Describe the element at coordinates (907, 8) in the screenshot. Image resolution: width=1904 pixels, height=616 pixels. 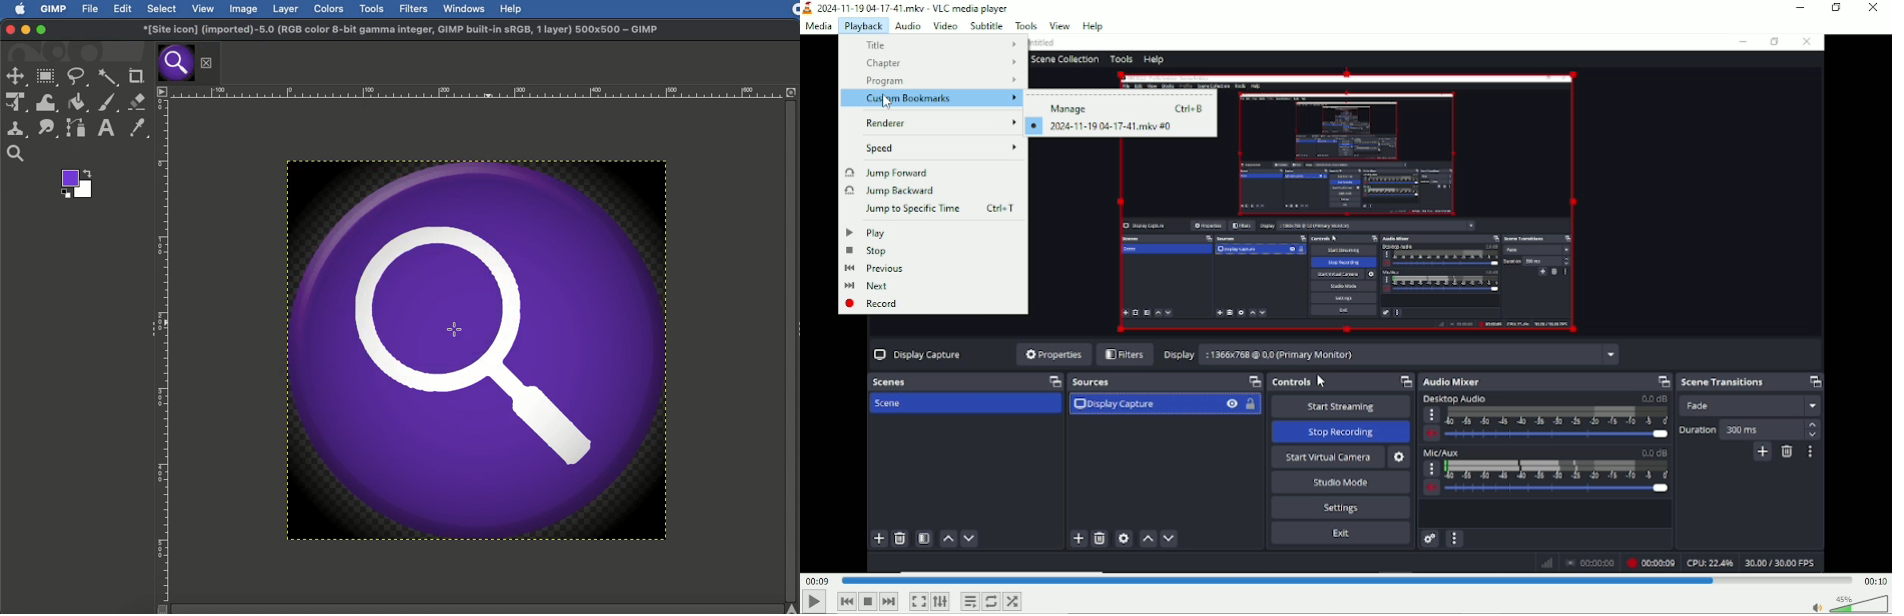
I see `2024-11-19 04-17-41.mkv - VLC media player` at that location.